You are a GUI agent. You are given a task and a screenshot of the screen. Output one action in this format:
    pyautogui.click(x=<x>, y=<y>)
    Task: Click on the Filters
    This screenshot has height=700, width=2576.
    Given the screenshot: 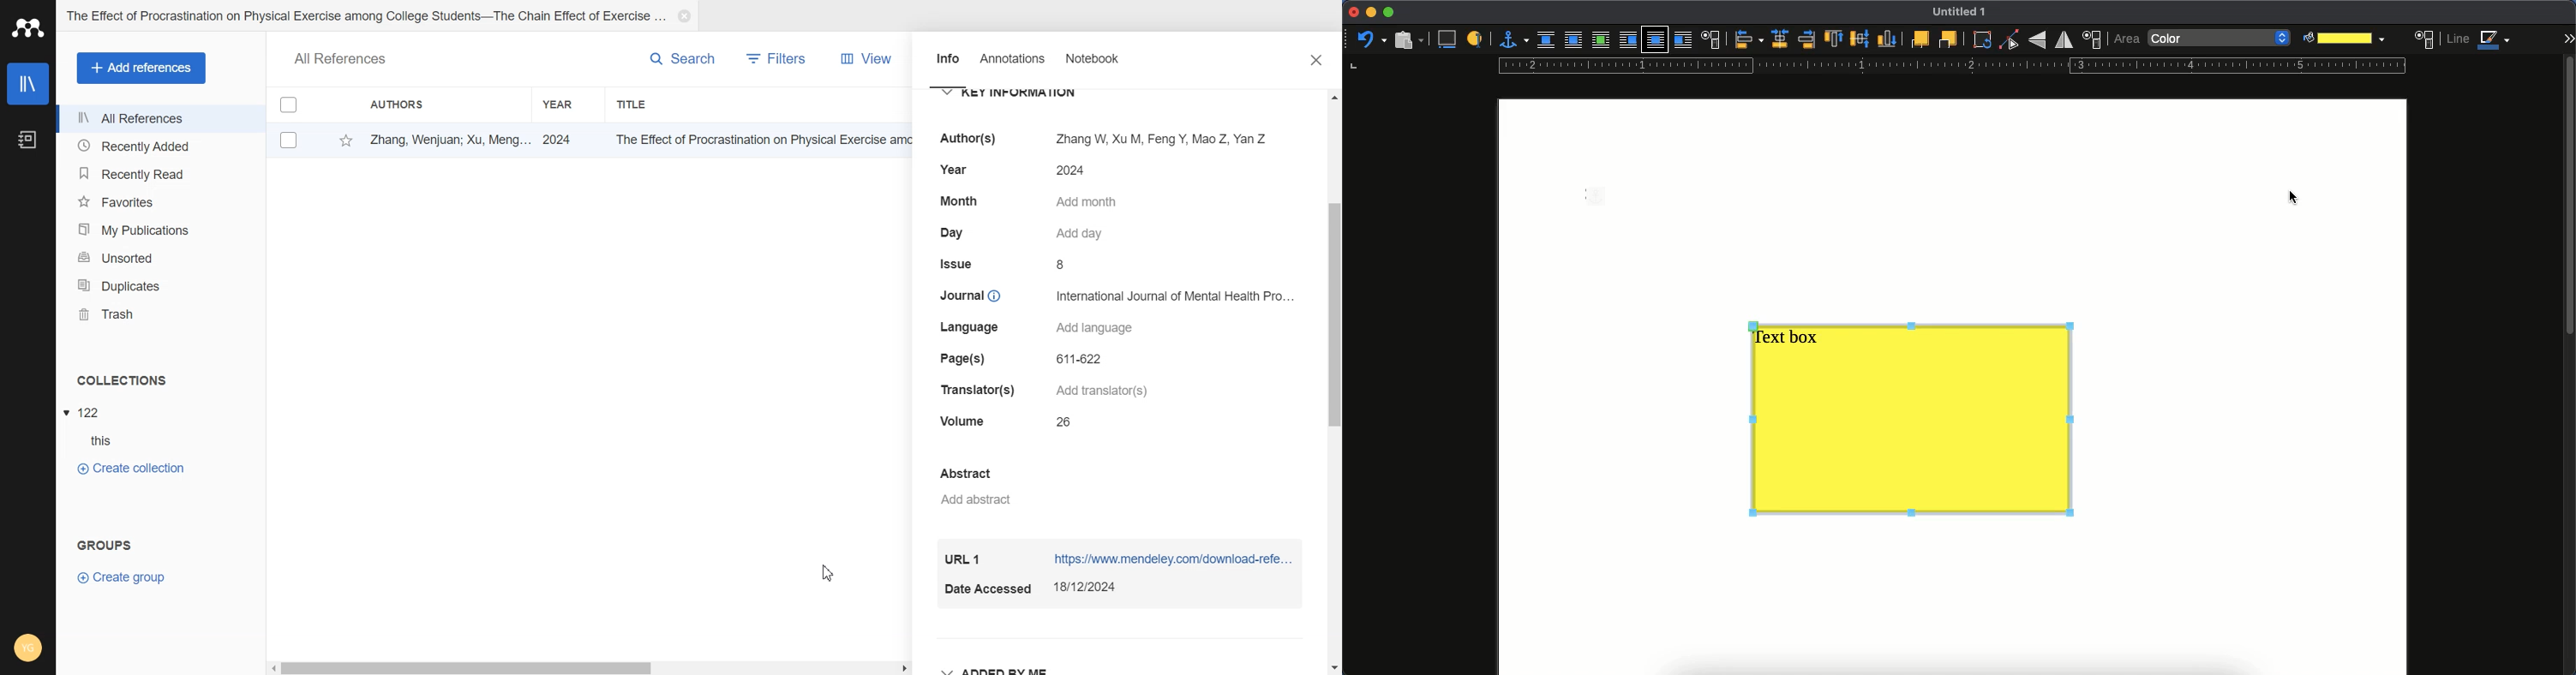 What is the action you would take?
    pyautogui.click(x=780, y=58)
    